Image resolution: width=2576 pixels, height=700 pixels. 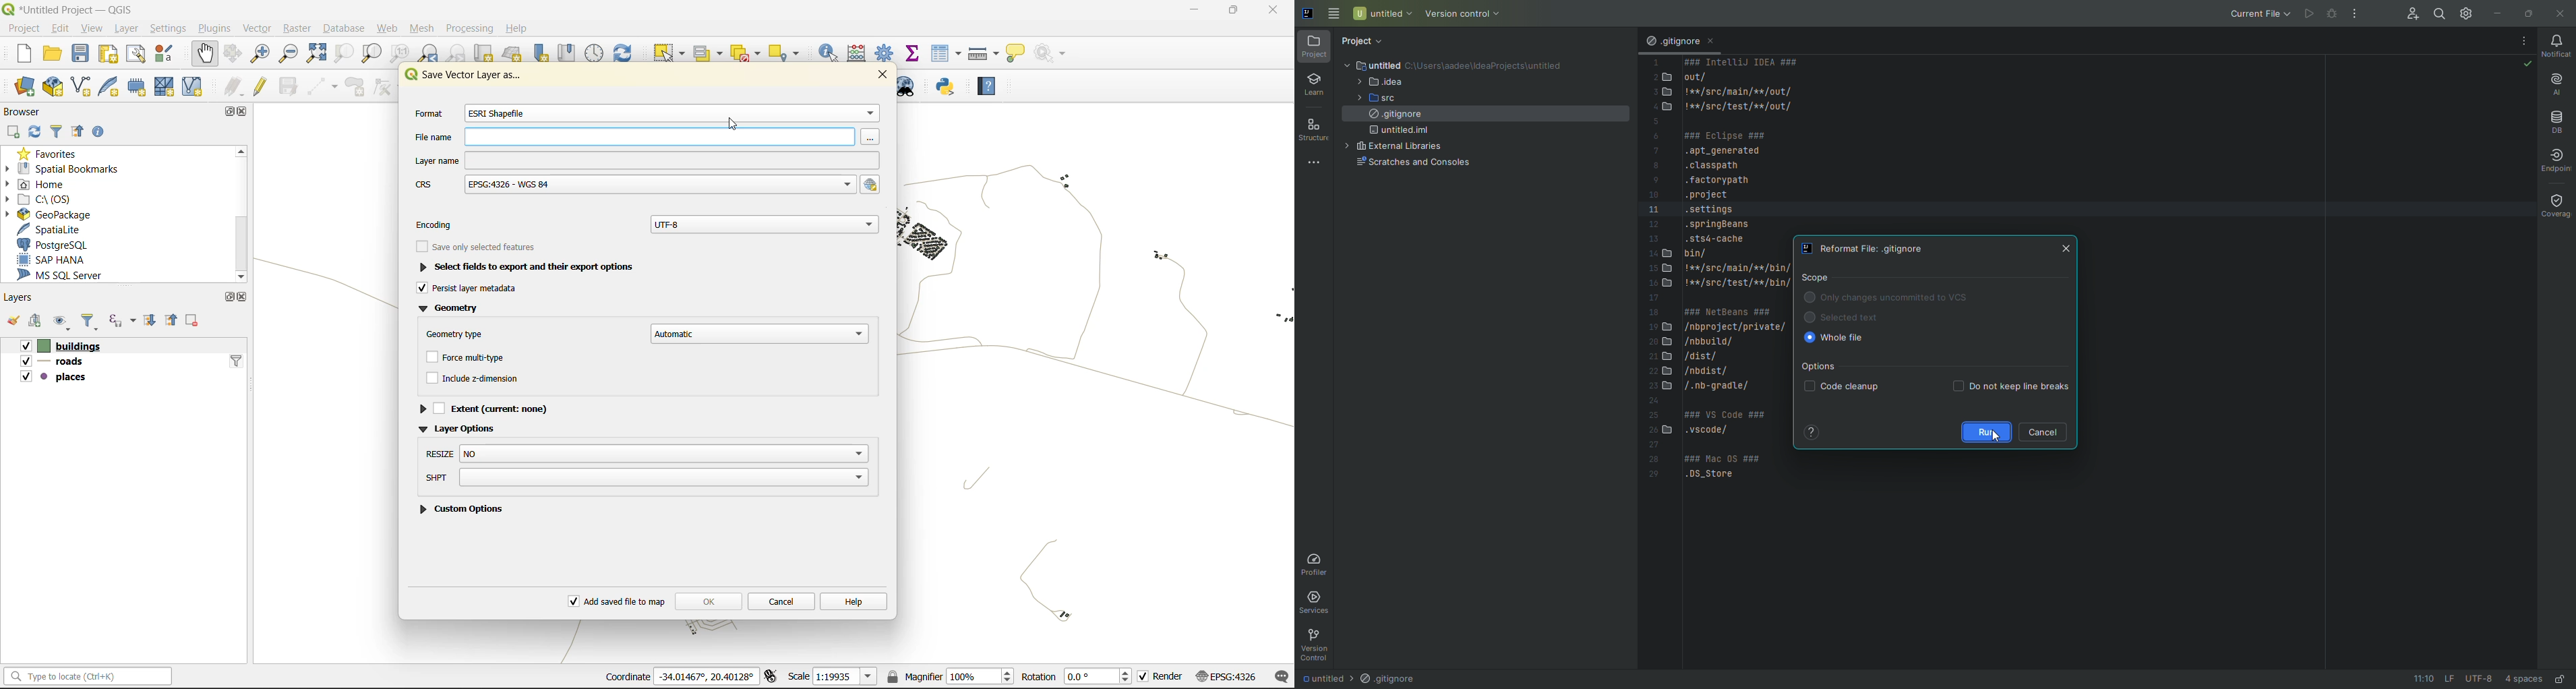 I want to click on select fields to export and their export options, so click(x=523, y=266).